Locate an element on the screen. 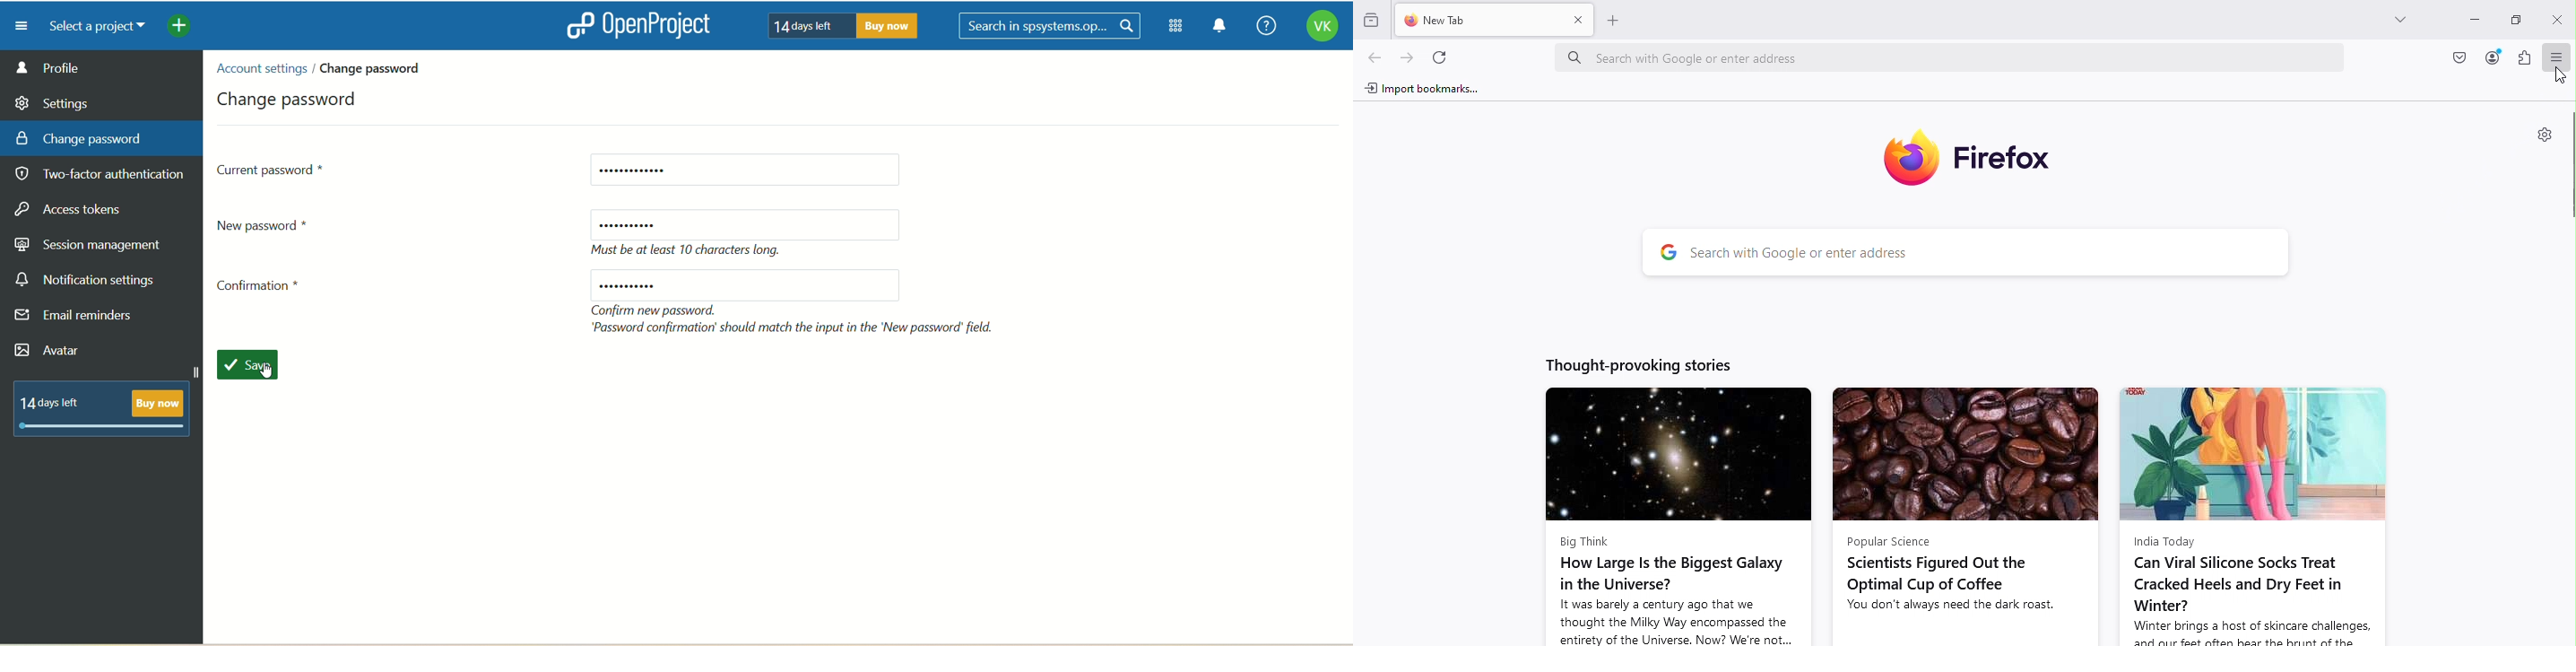  Go forward one page is located at coordinates (1405, 57).